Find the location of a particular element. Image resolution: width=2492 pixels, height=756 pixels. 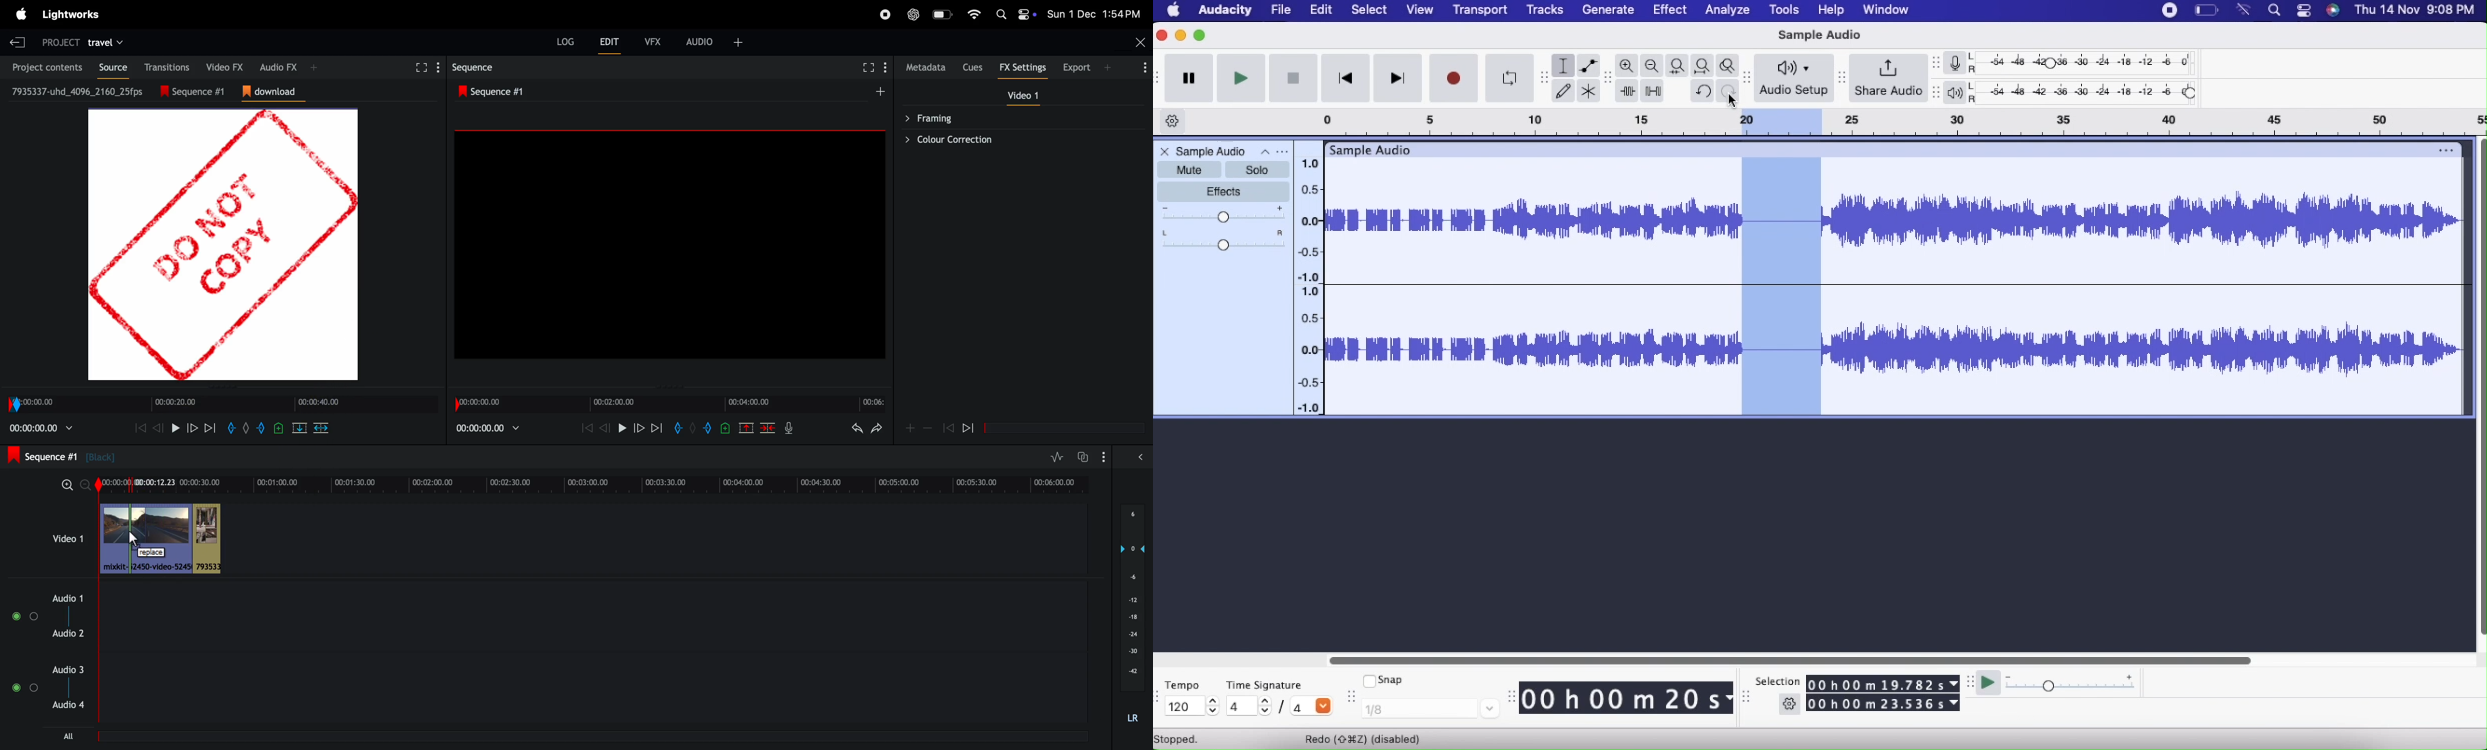

Audio Setup is located at coordinates (1793, 78).